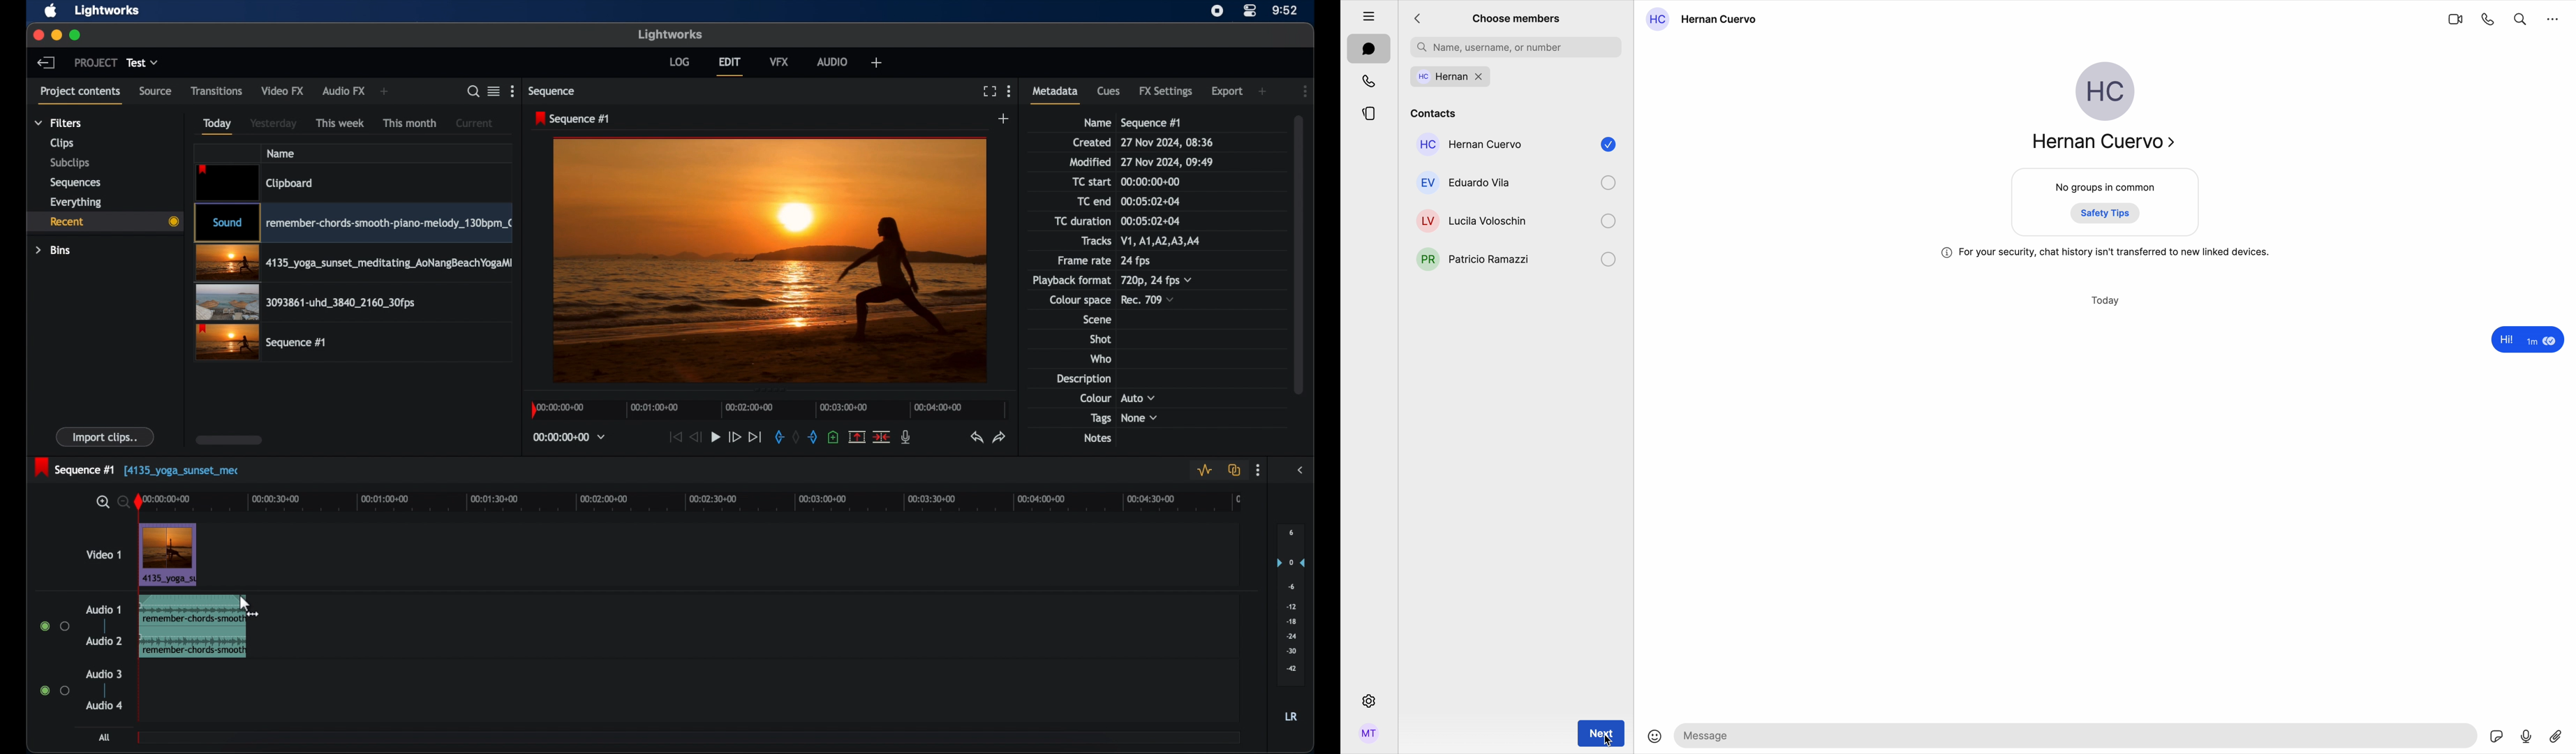 Image resolution: width=2576 pixels, height=756 pixels. What do you see at coordinates (75, 202) in the screenshot?
I see `everything` at bounding box center [75, 202].